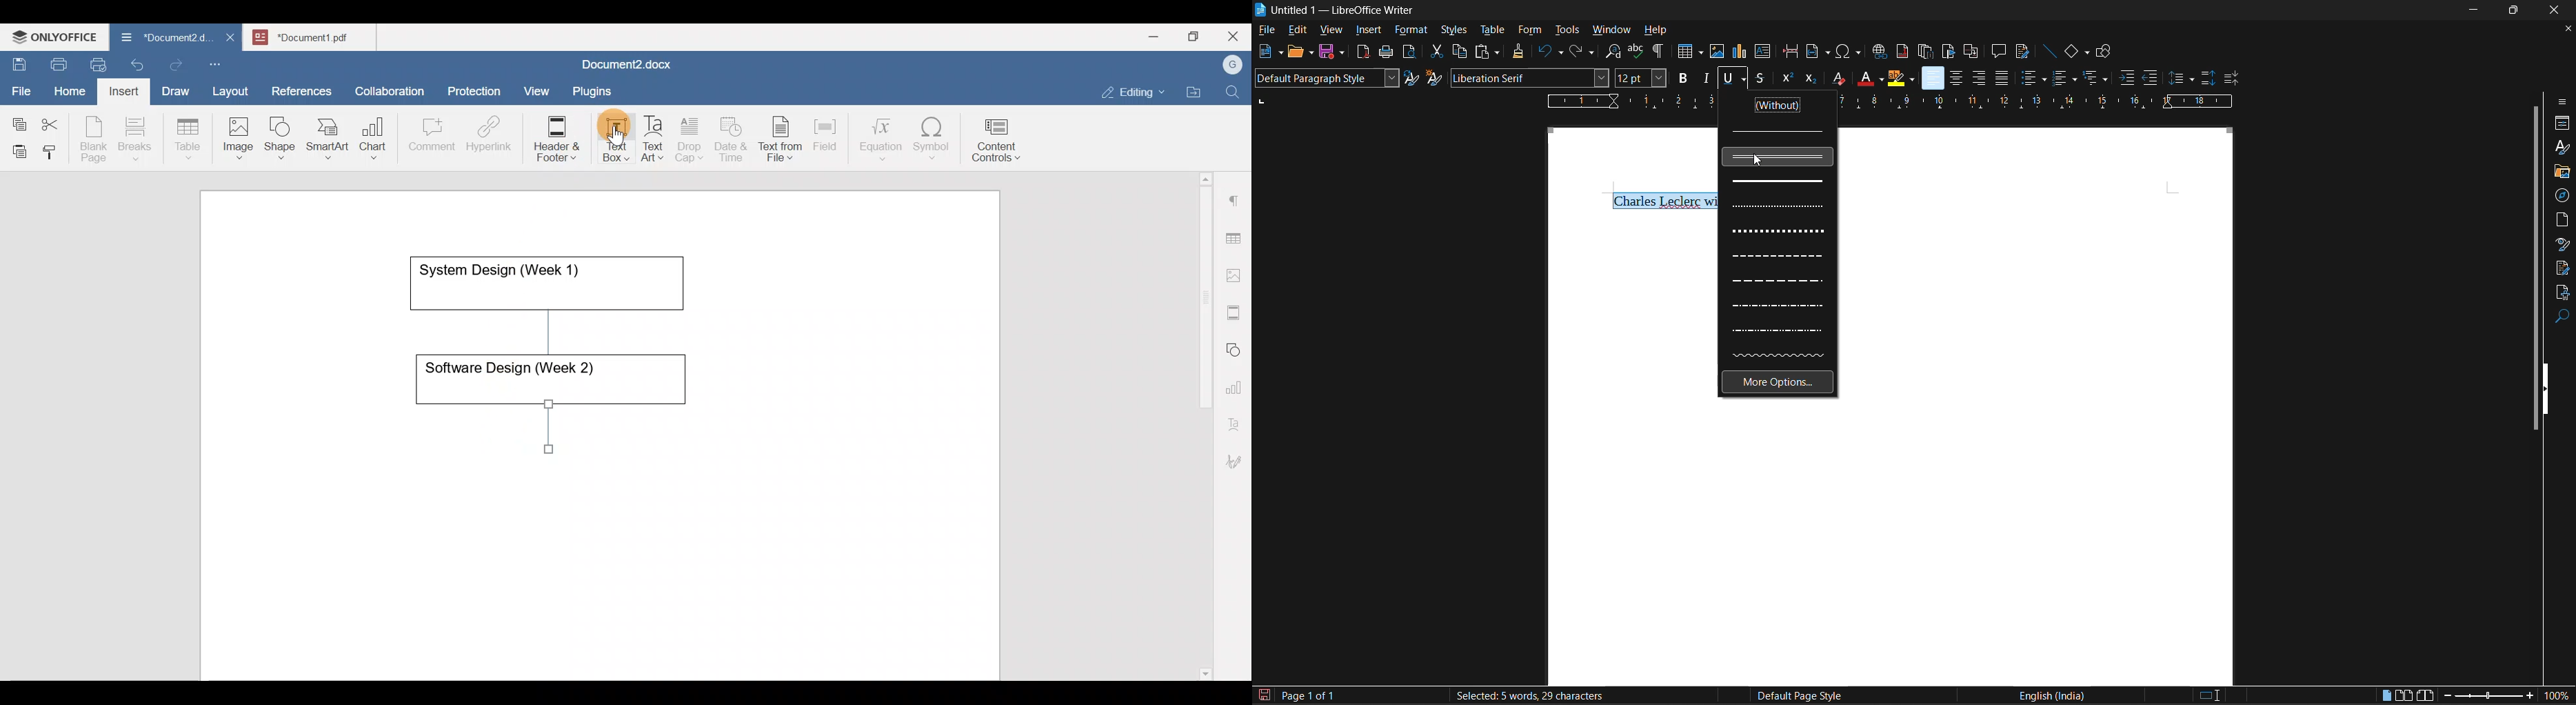  Describe the element at coordinates (1365, 52) in the screenshot. I see `export directly as PDF` at that location.